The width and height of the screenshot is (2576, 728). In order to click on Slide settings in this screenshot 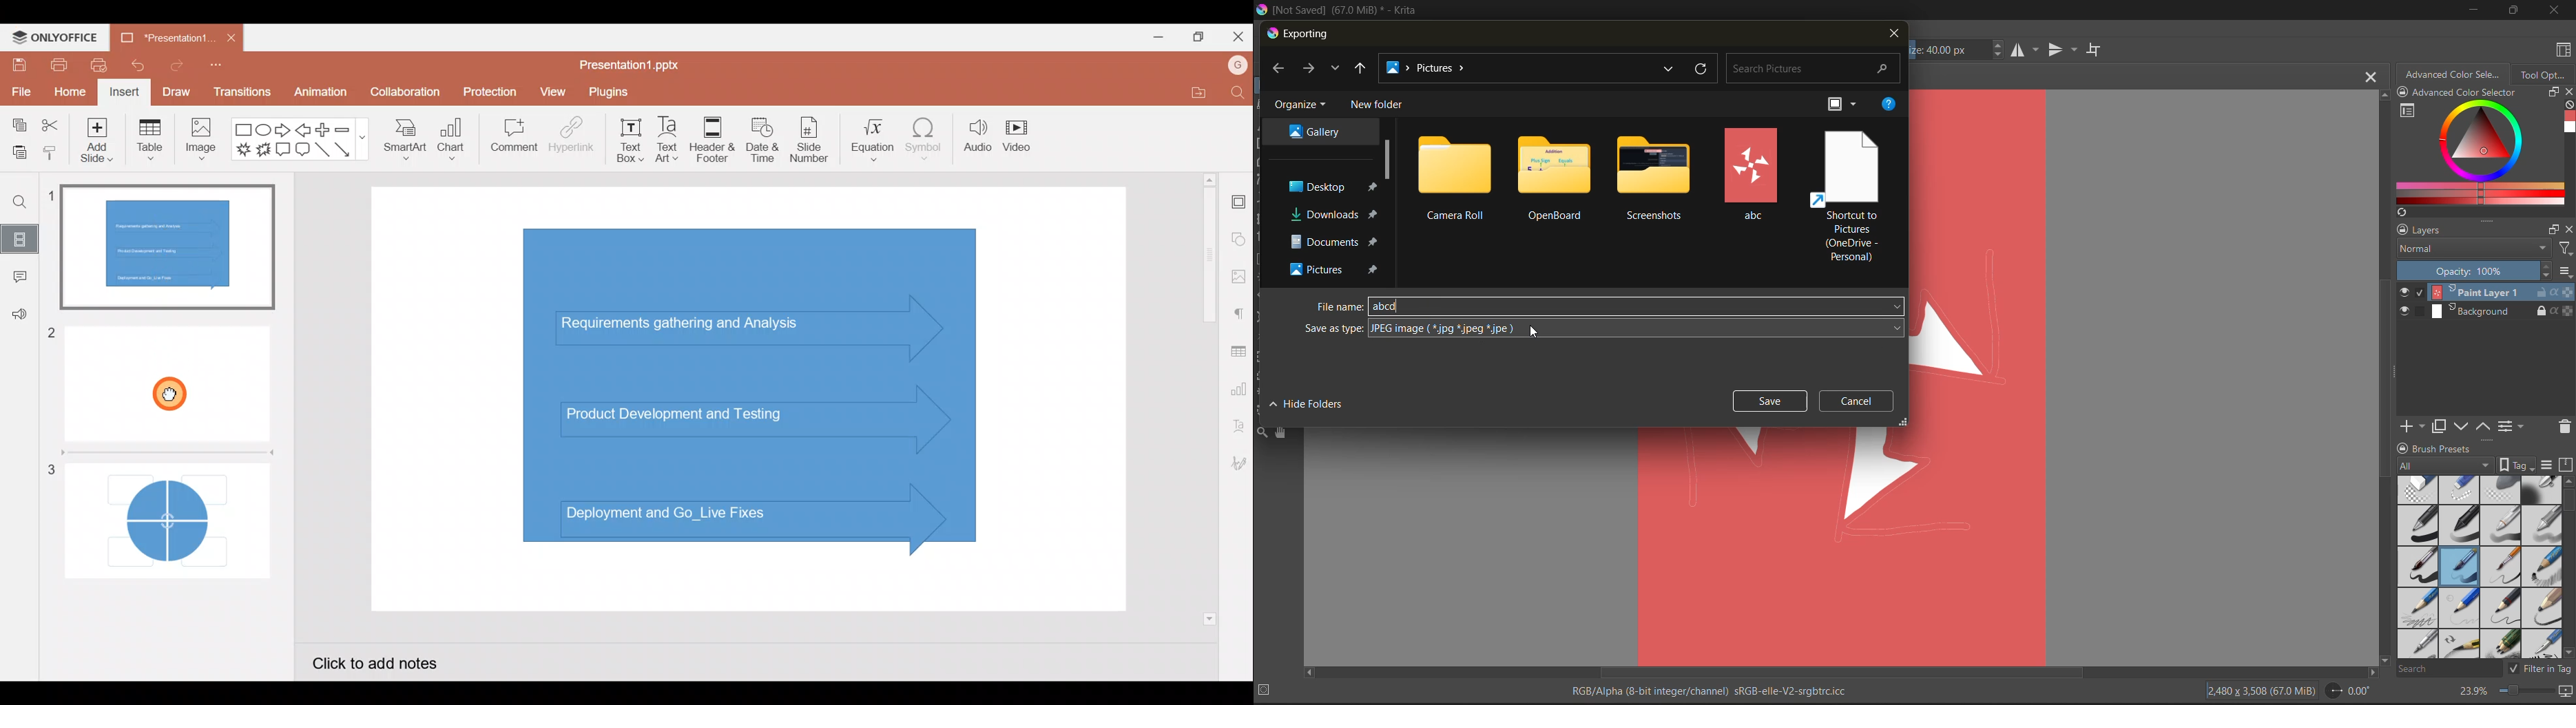, I will do `click(1238, 203)`.